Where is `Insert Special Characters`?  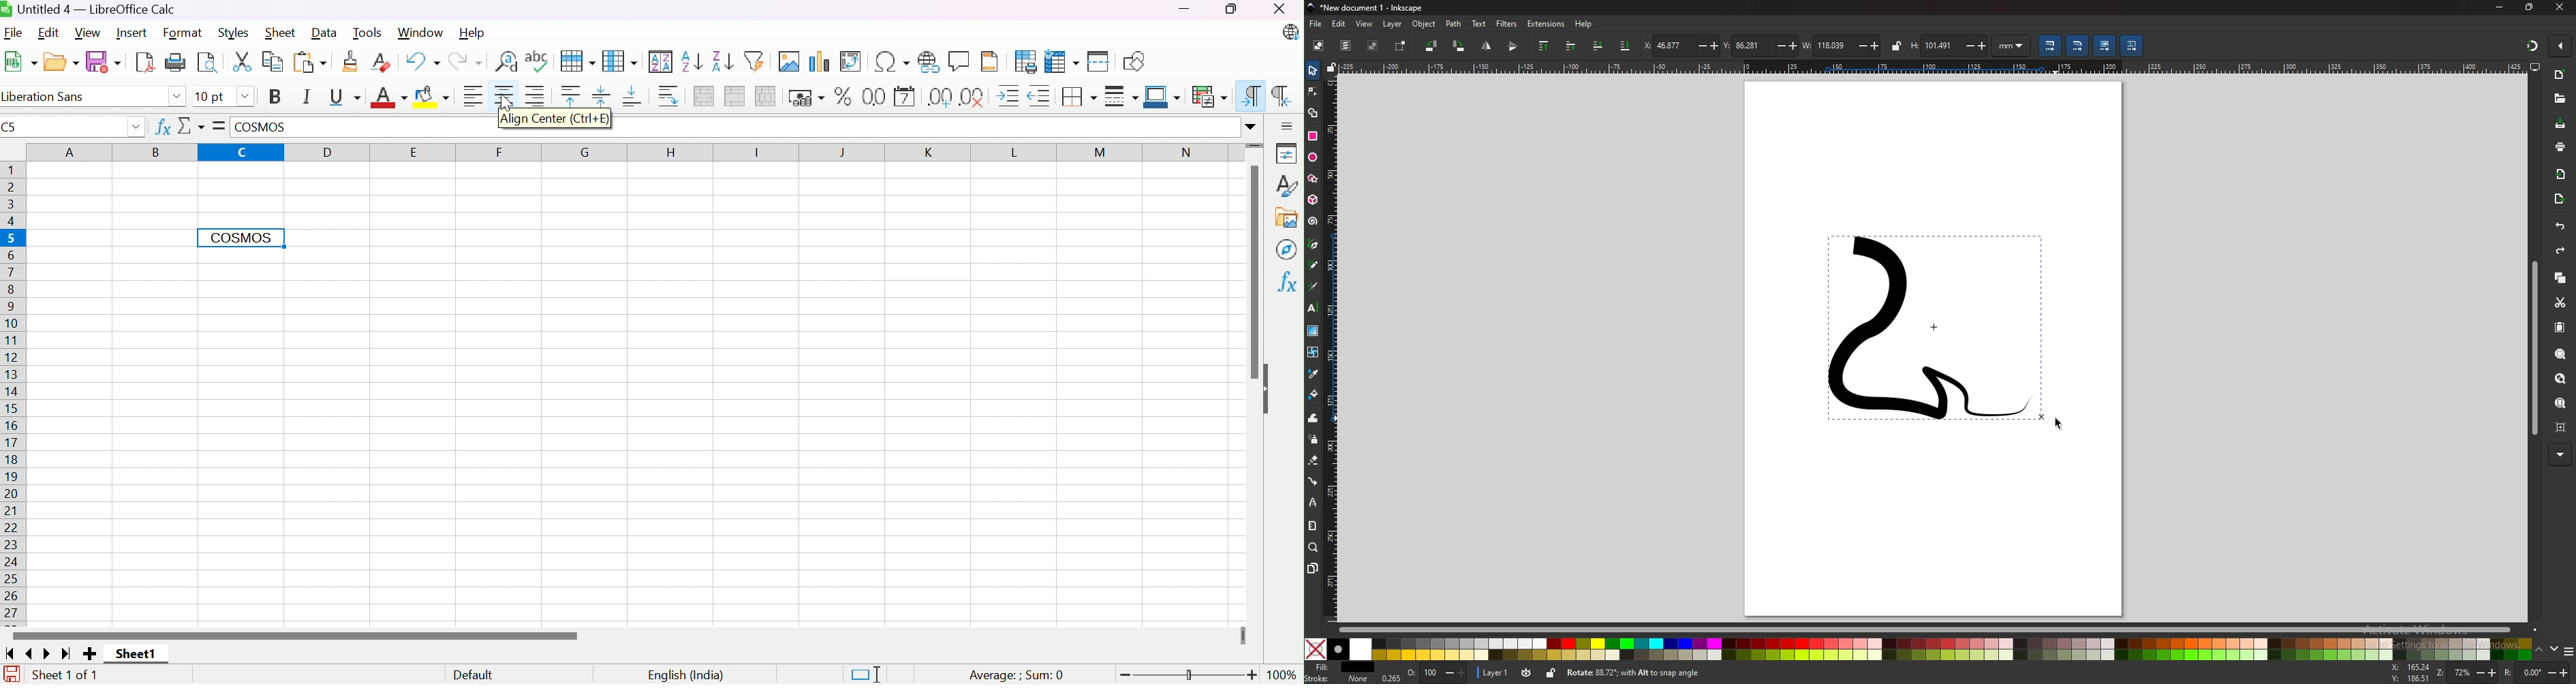 Insert Special Characters is located at coordinates (892, 61).